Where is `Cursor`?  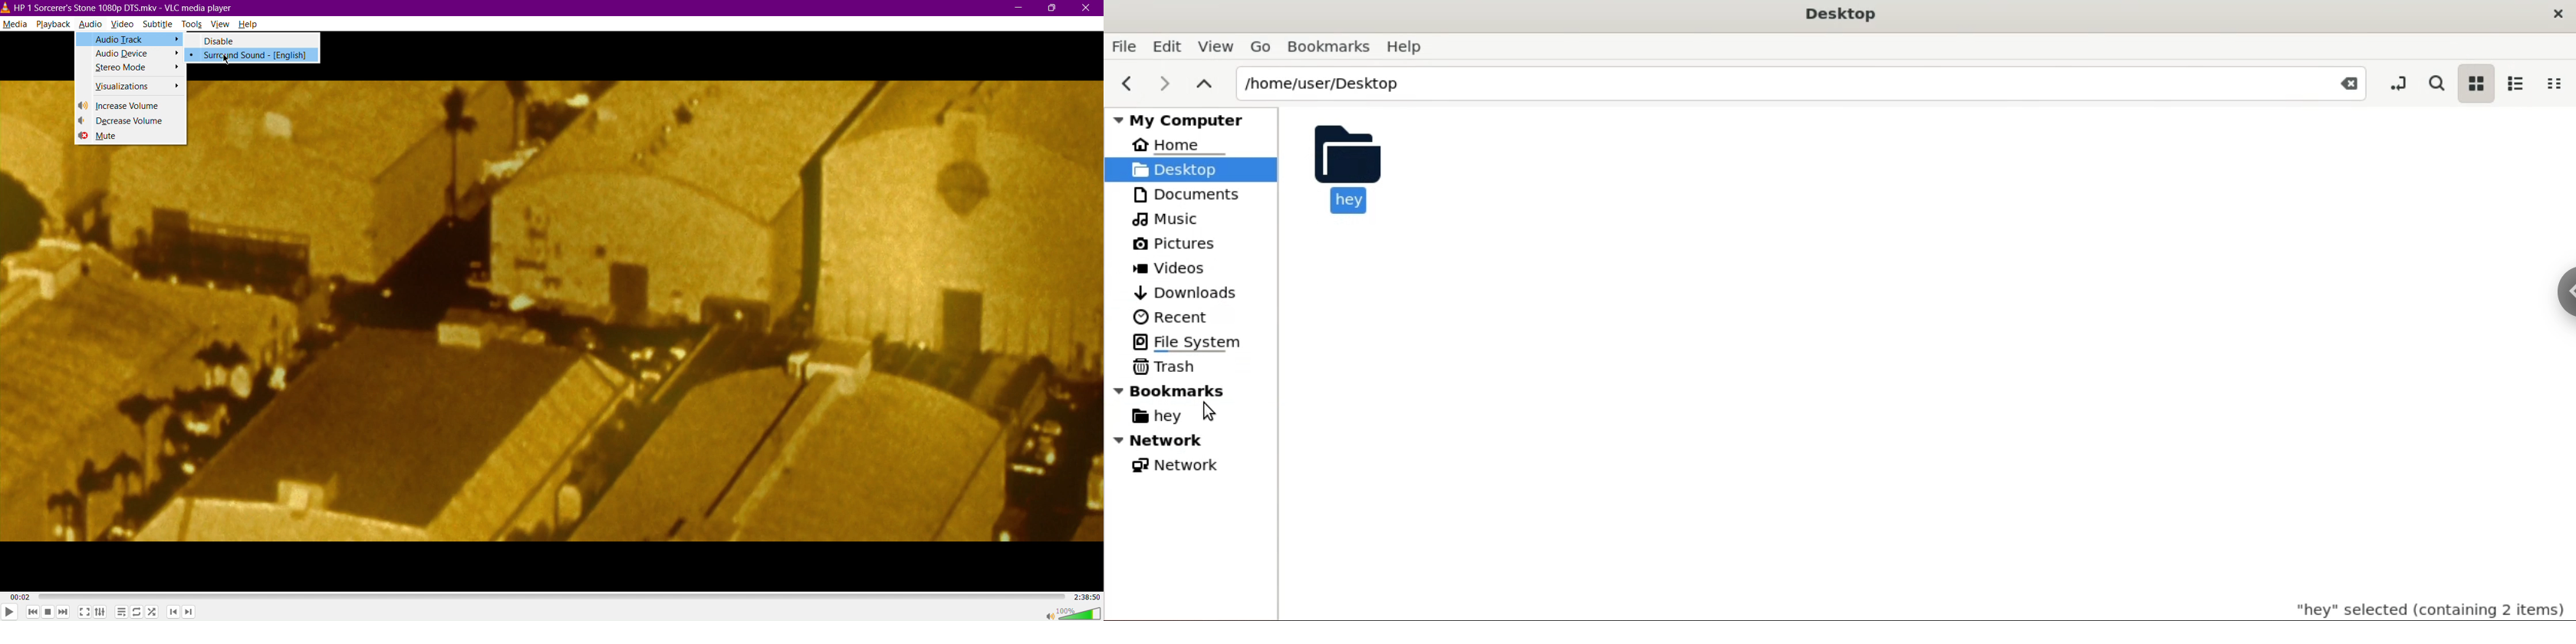
Cursor is located at coordinates (224, 58).